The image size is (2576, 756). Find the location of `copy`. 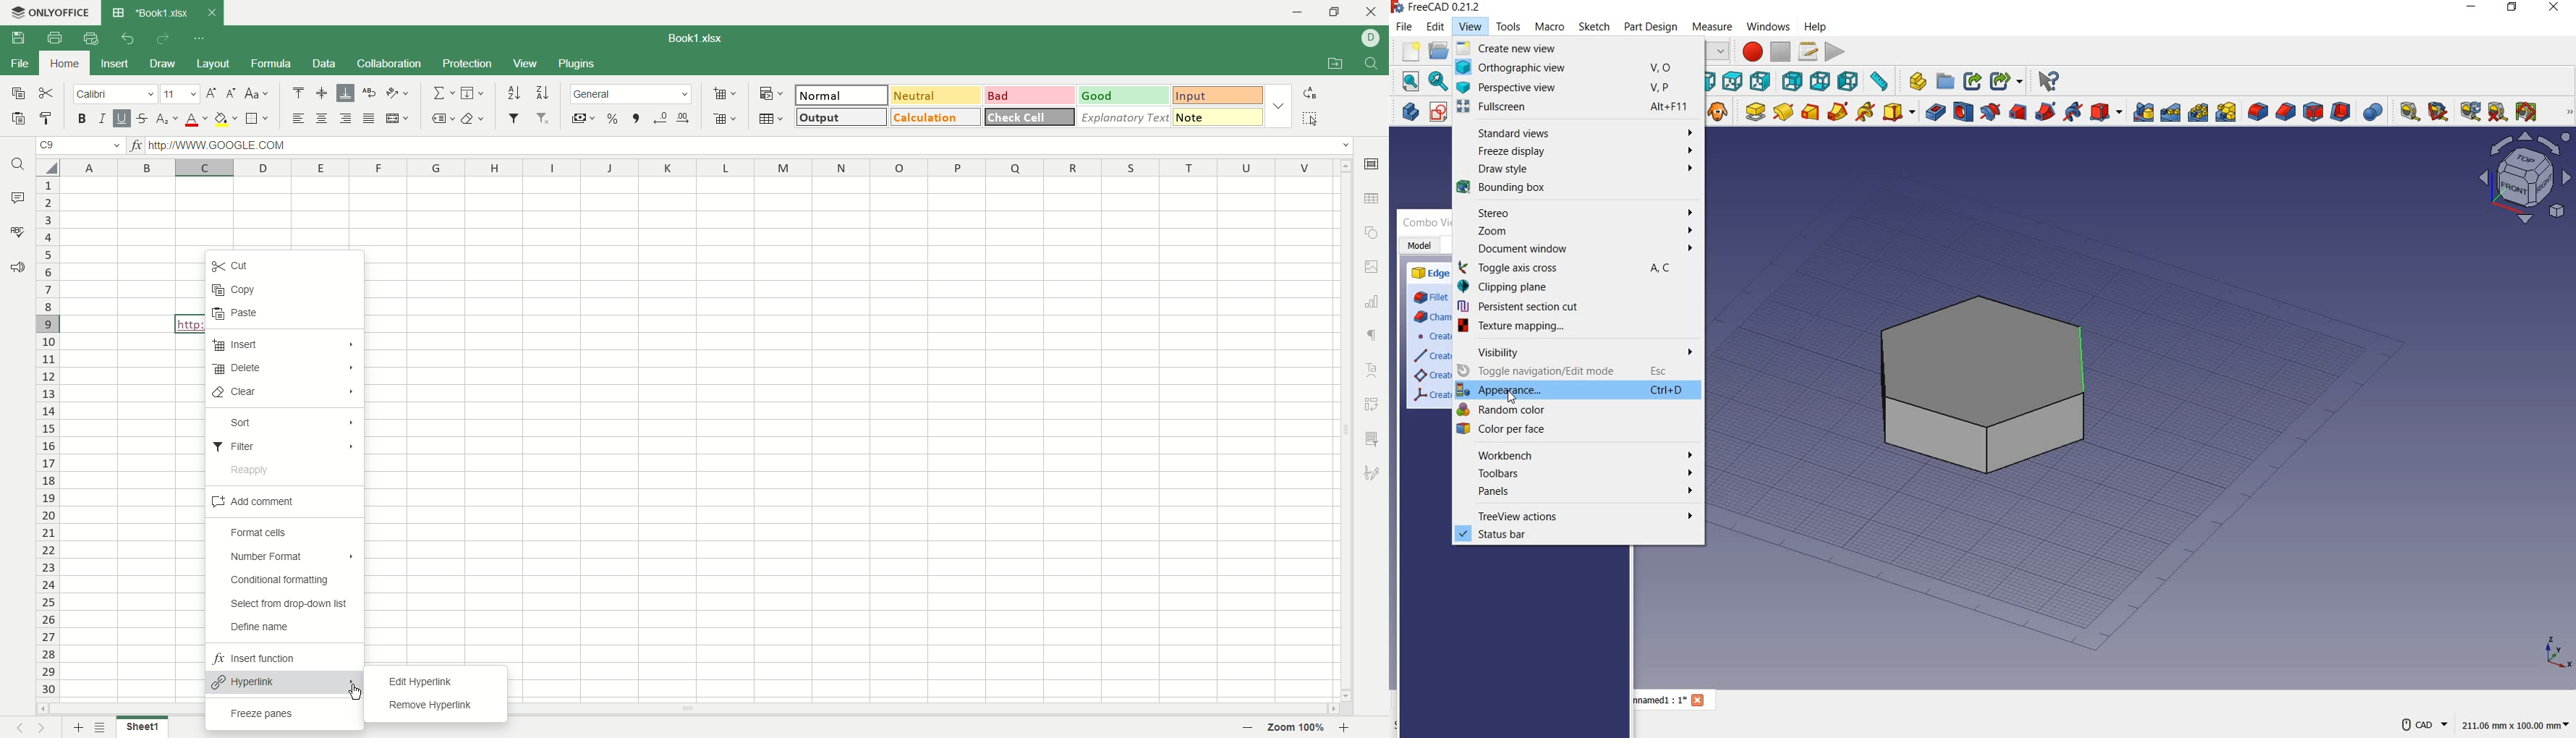

copy is located at coordinates (232, 289).